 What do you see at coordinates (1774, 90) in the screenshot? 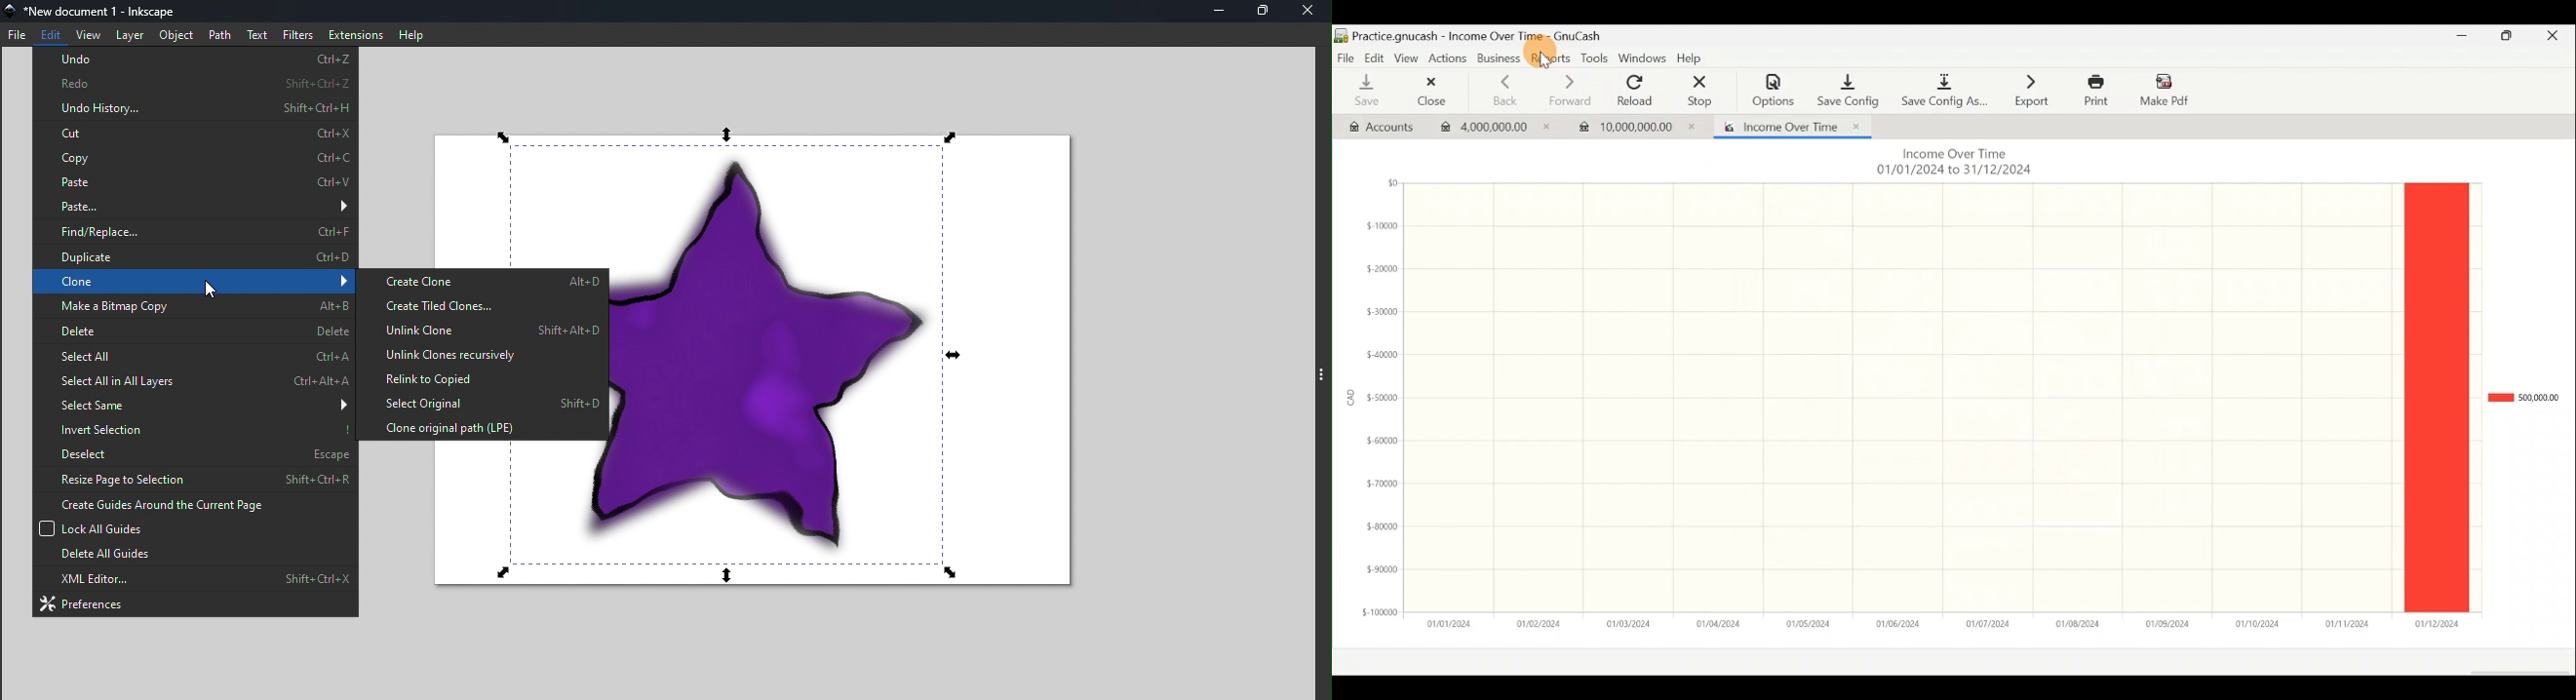
I see `Options` at bounding box center [1774, 90].